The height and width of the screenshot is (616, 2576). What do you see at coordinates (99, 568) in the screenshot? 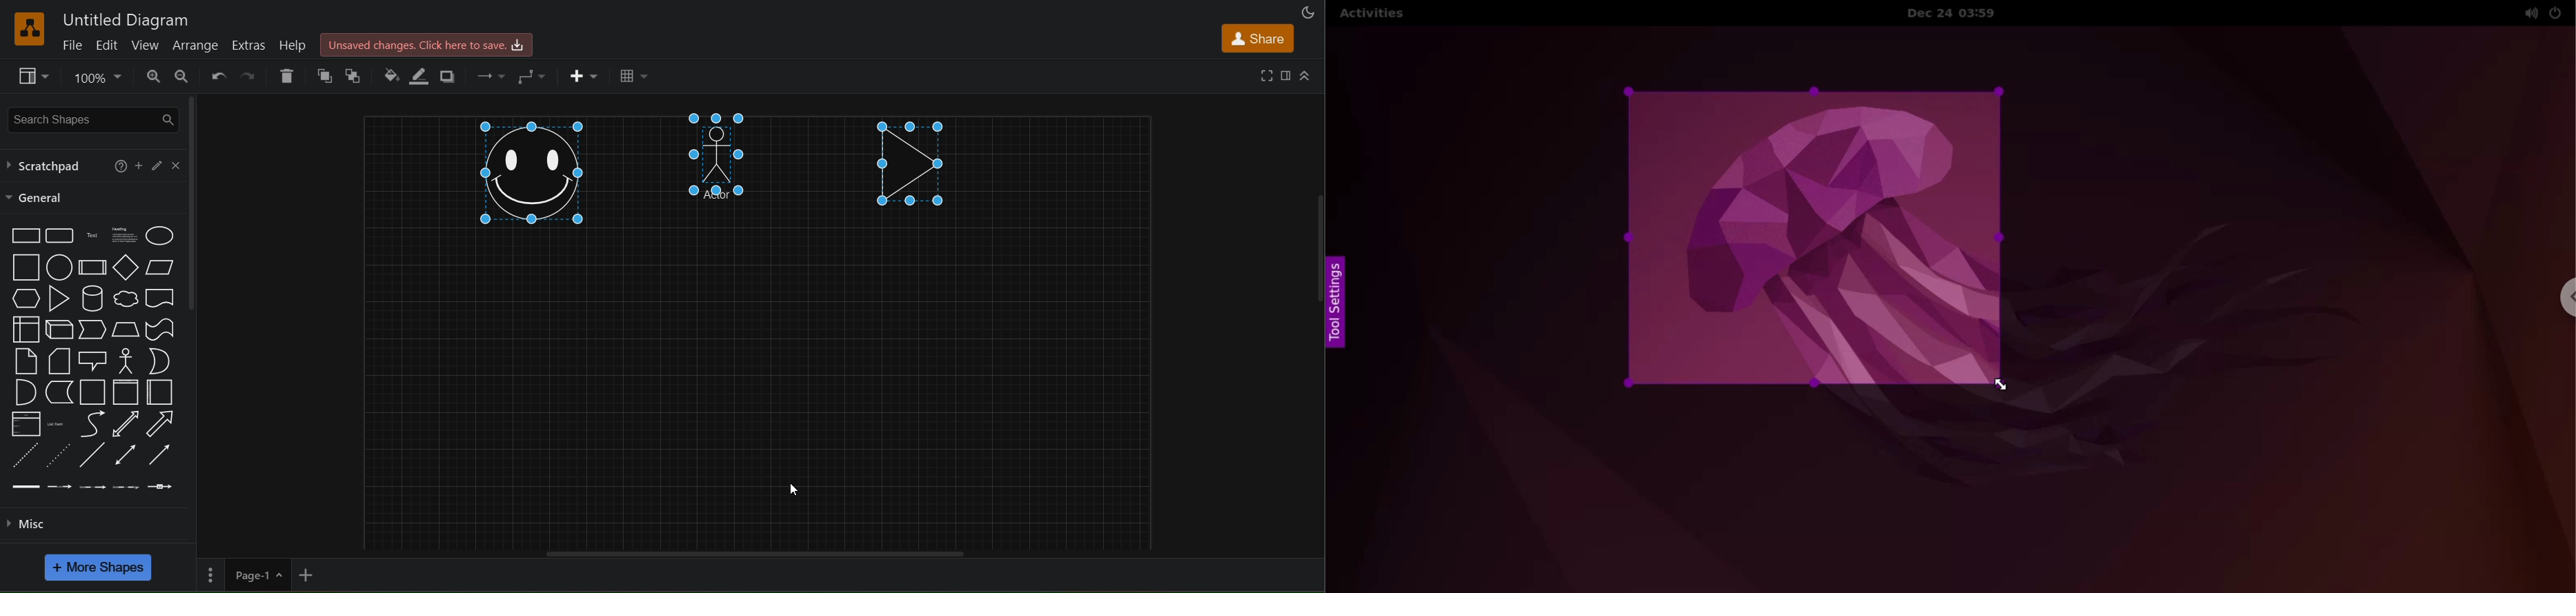
I see `more shapes` at bounding box center [99, 568].